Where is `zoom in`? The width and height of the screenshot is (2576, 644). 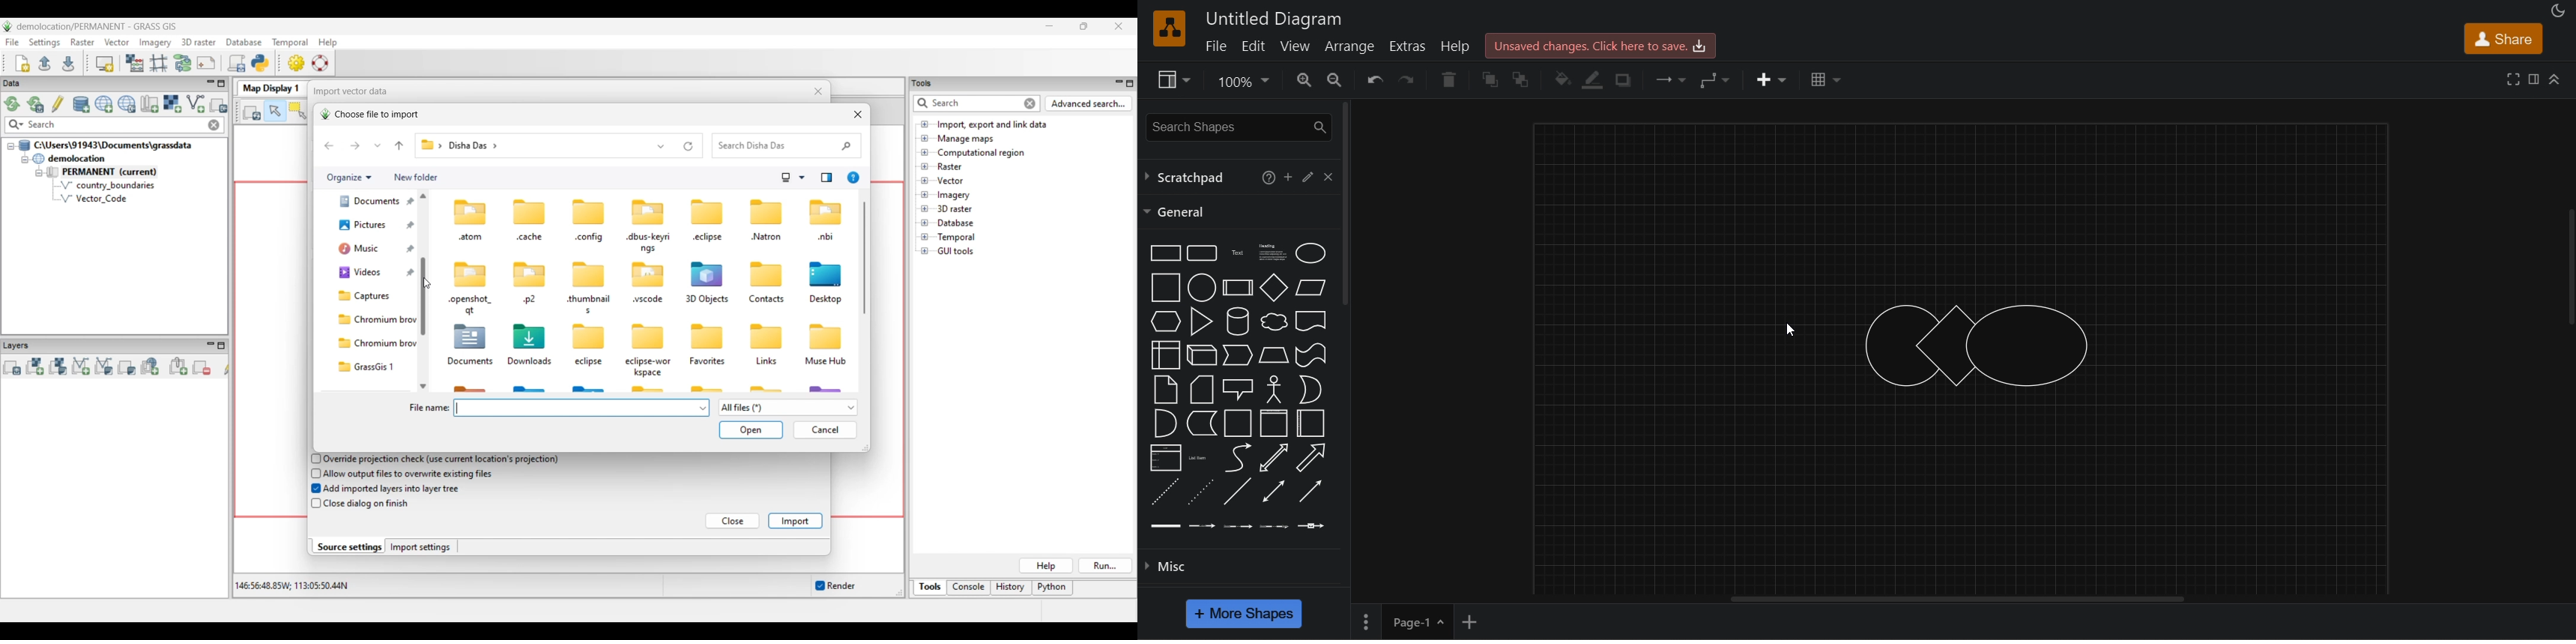 zoom in is located at coordinates (1304, 79).